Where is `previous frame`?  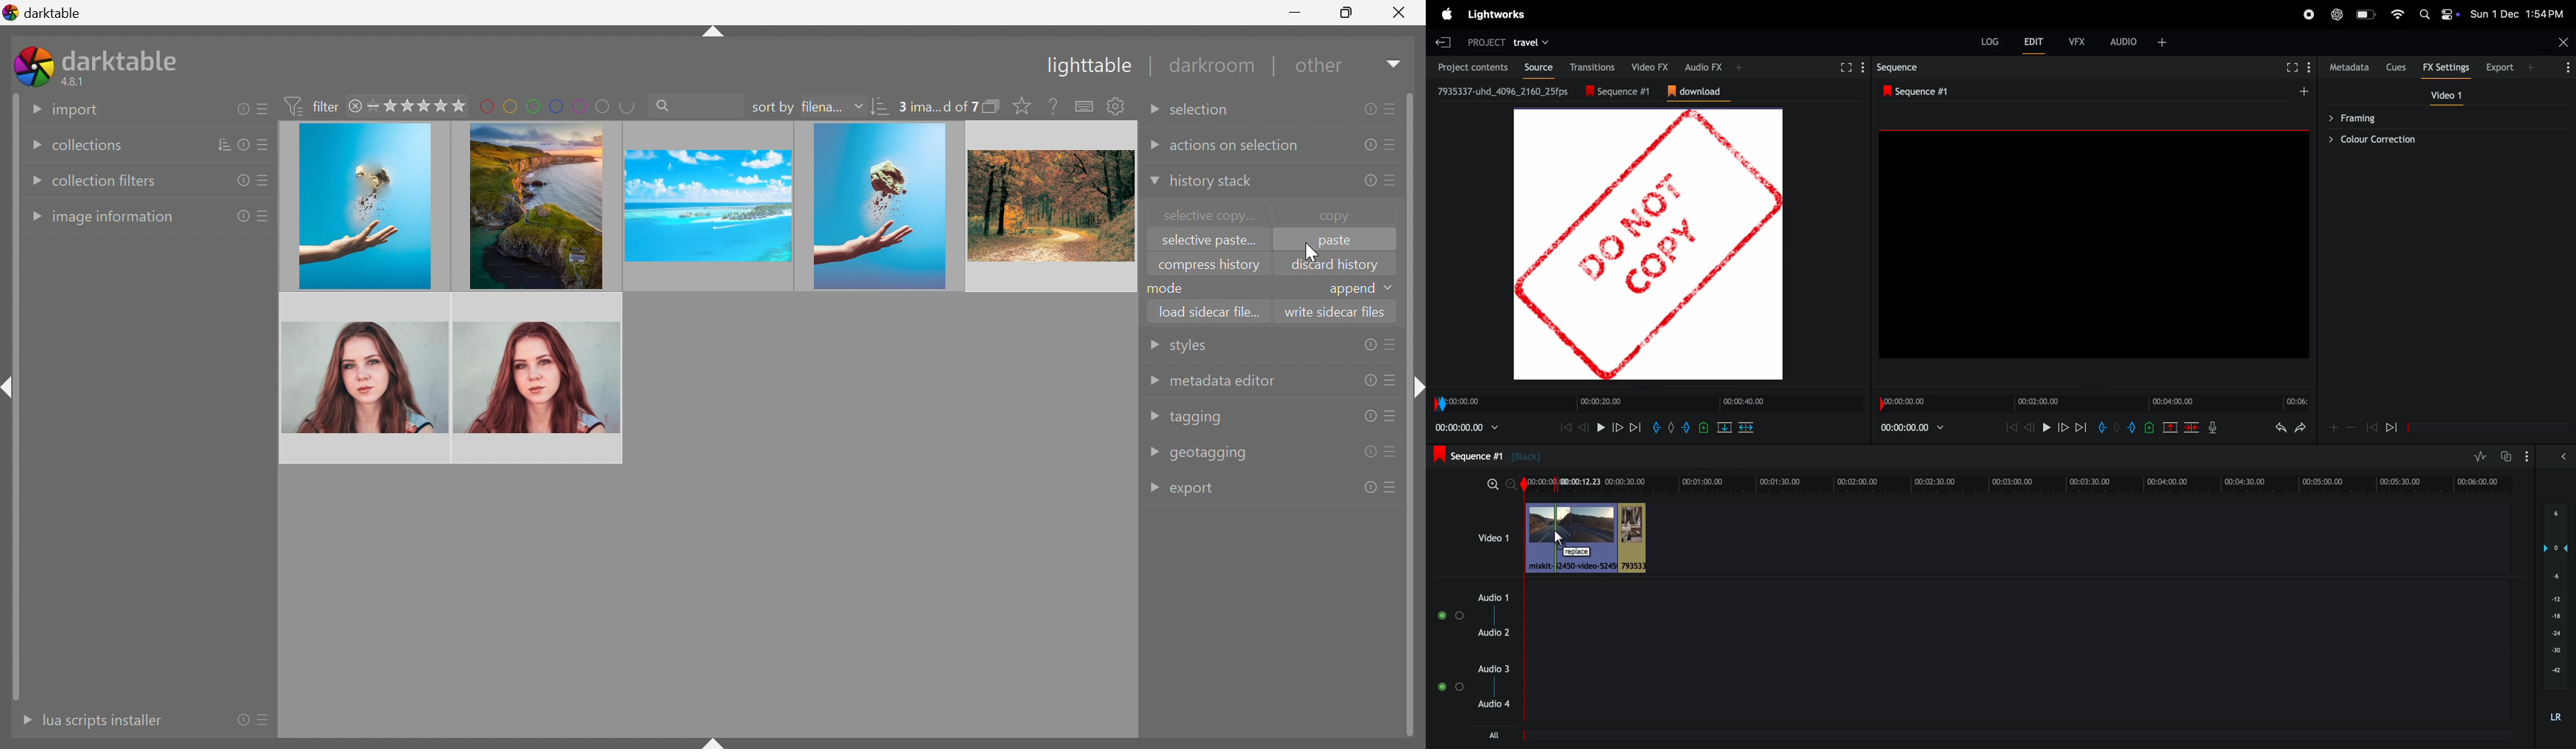
previous frame is located at coordinates (2029, 427).